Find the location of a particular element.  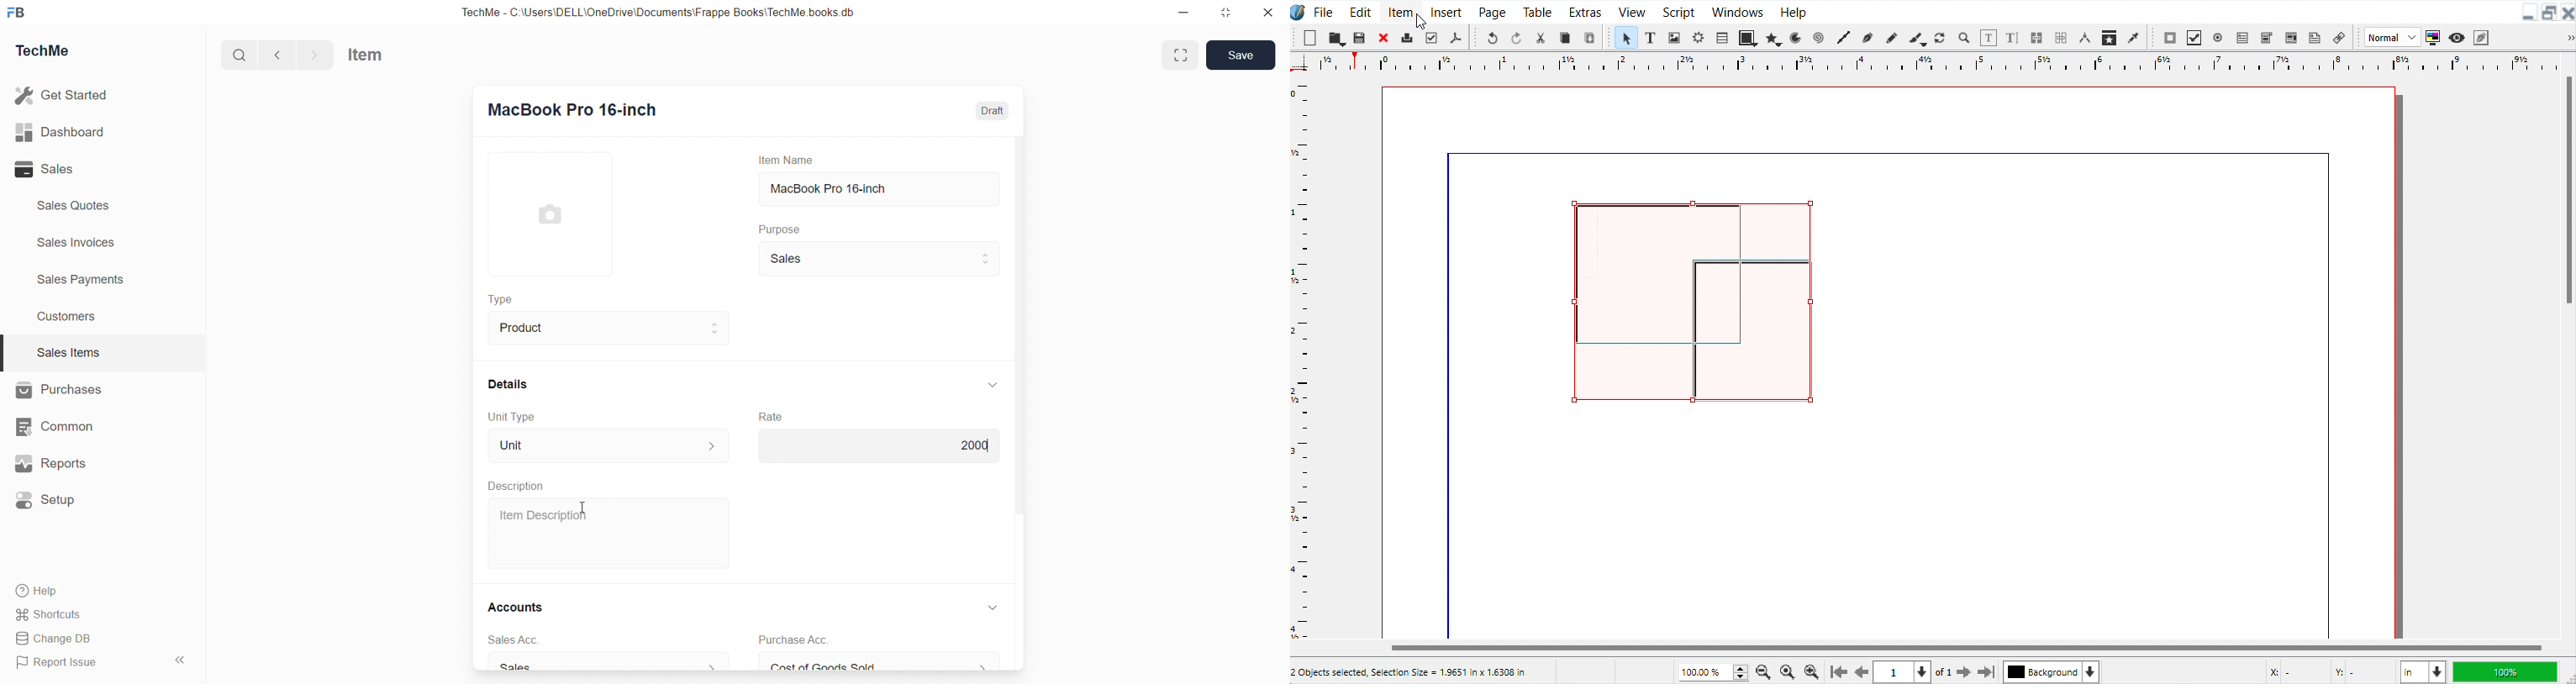

Dashboard is located at coordinates (60, 131).